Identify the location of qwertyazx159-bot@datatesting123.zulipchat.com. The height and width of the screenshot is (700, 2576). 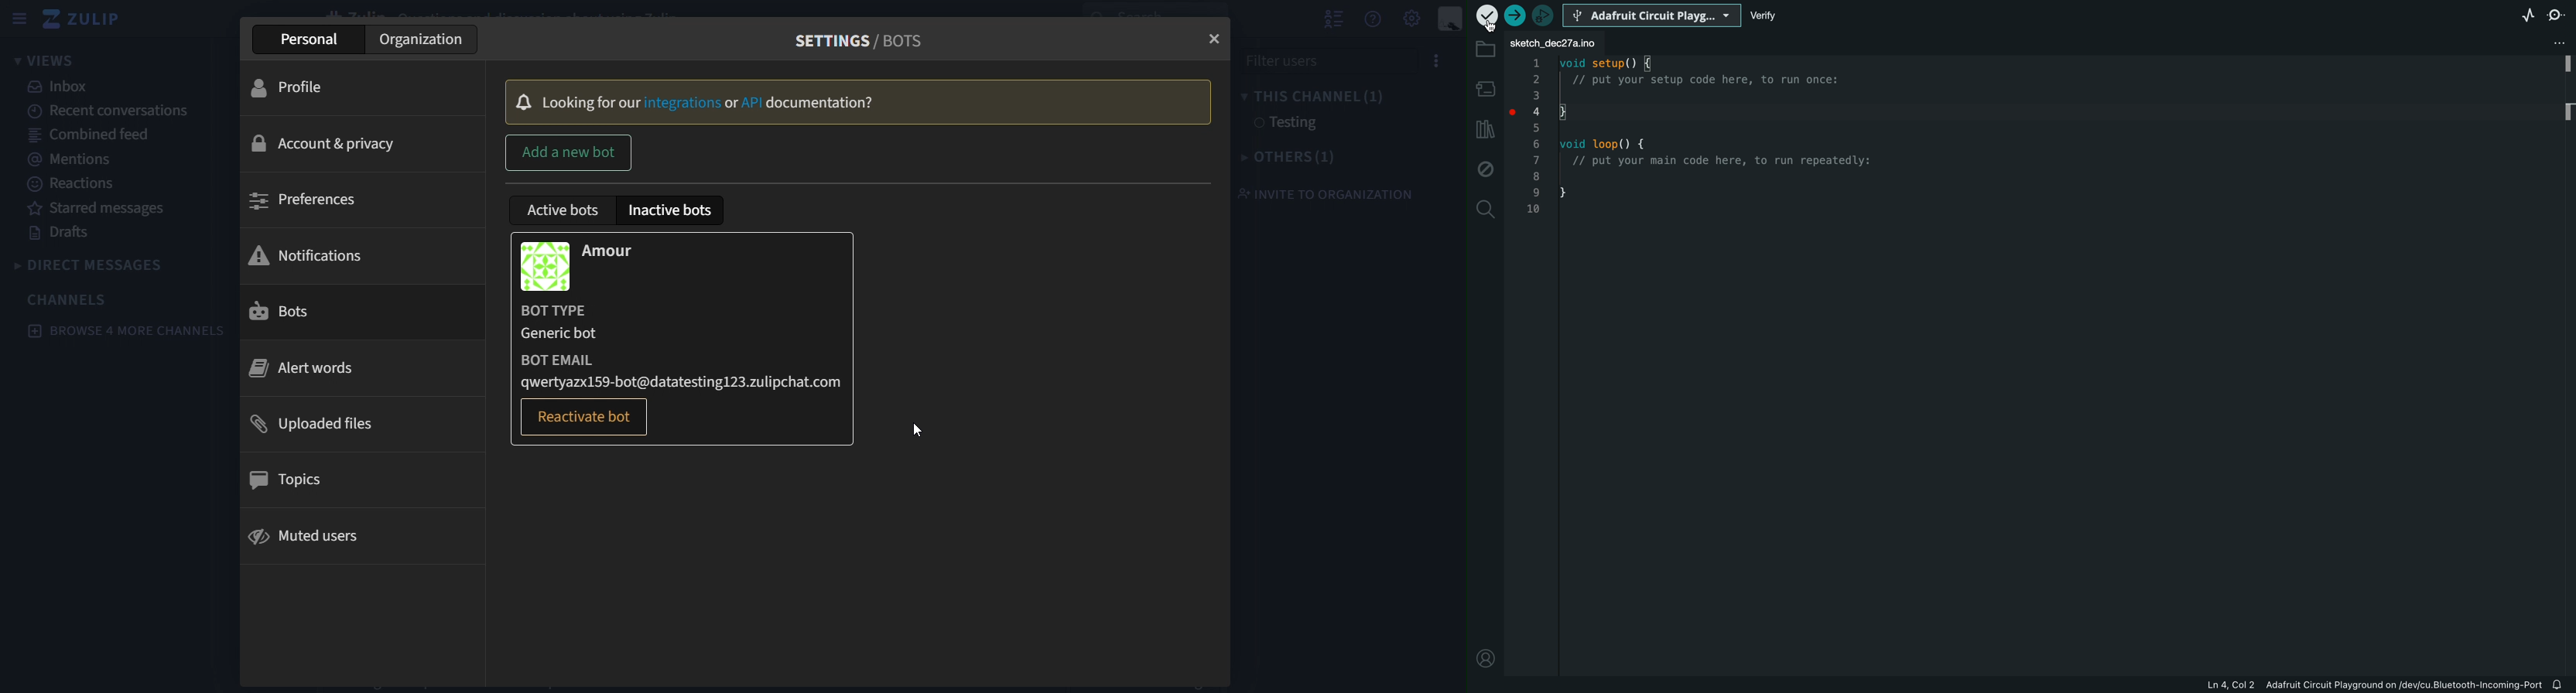
(687, 381).